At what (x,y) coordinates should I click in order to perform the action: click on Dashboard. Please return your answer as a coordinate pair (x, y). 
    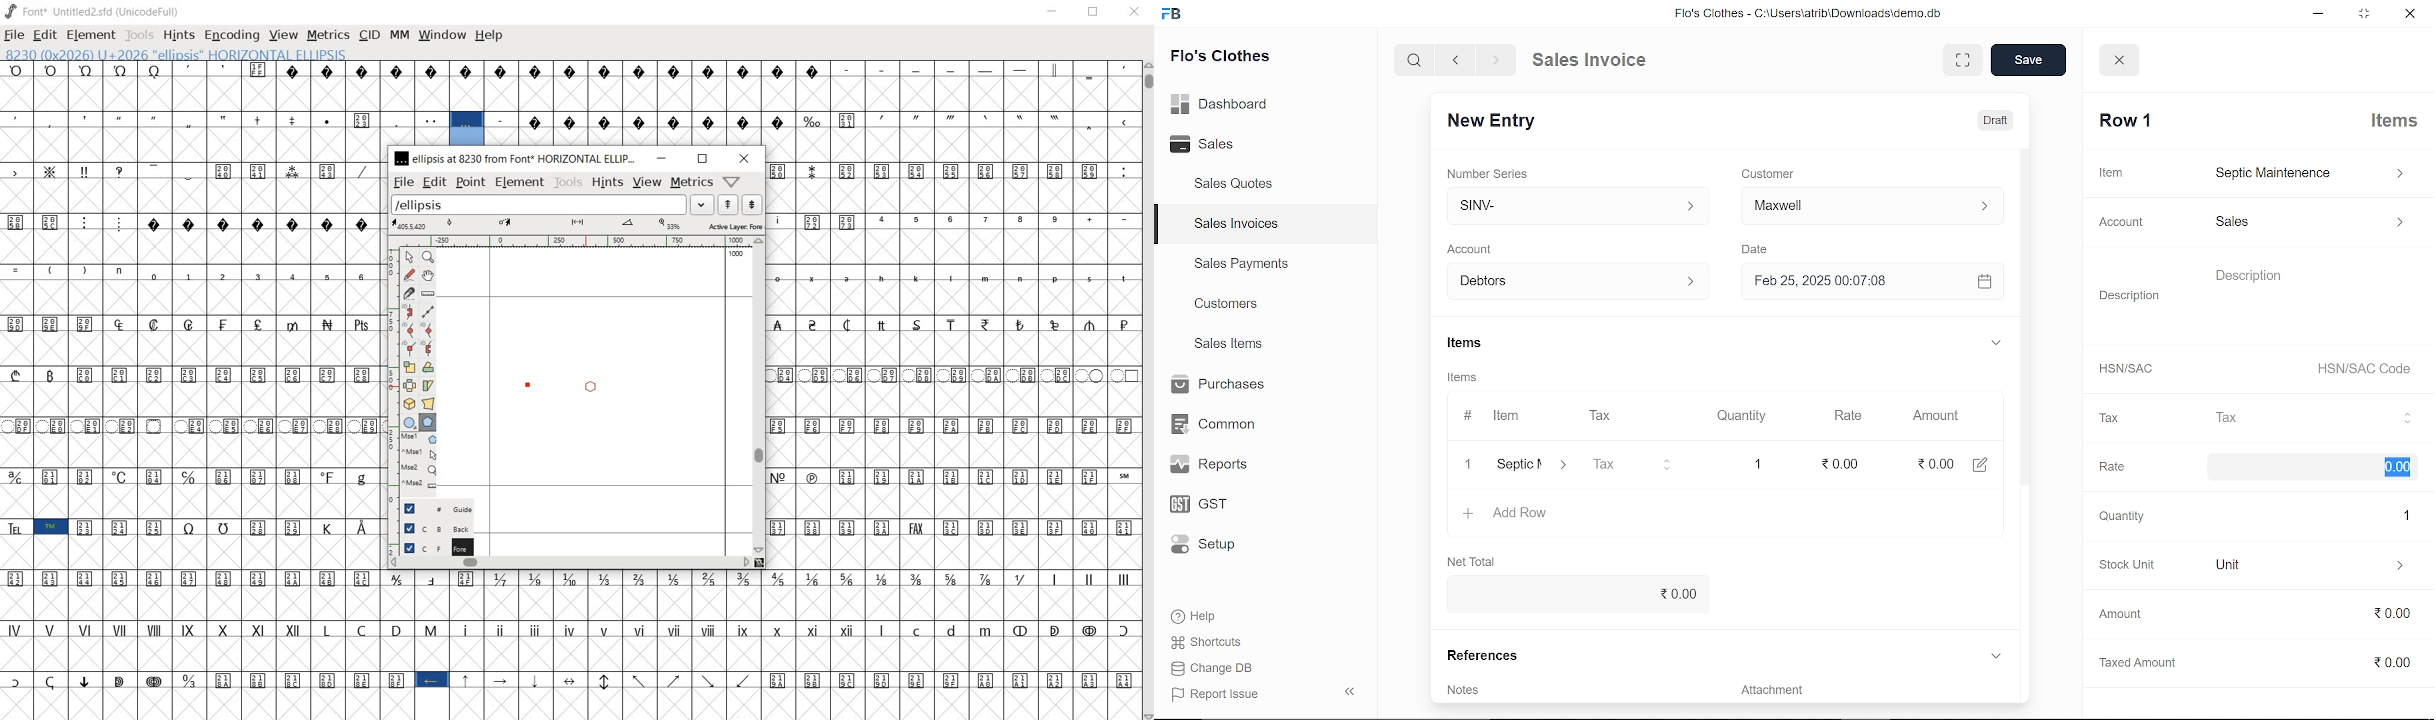
    Looking at the image, I should click on (1221, 107).